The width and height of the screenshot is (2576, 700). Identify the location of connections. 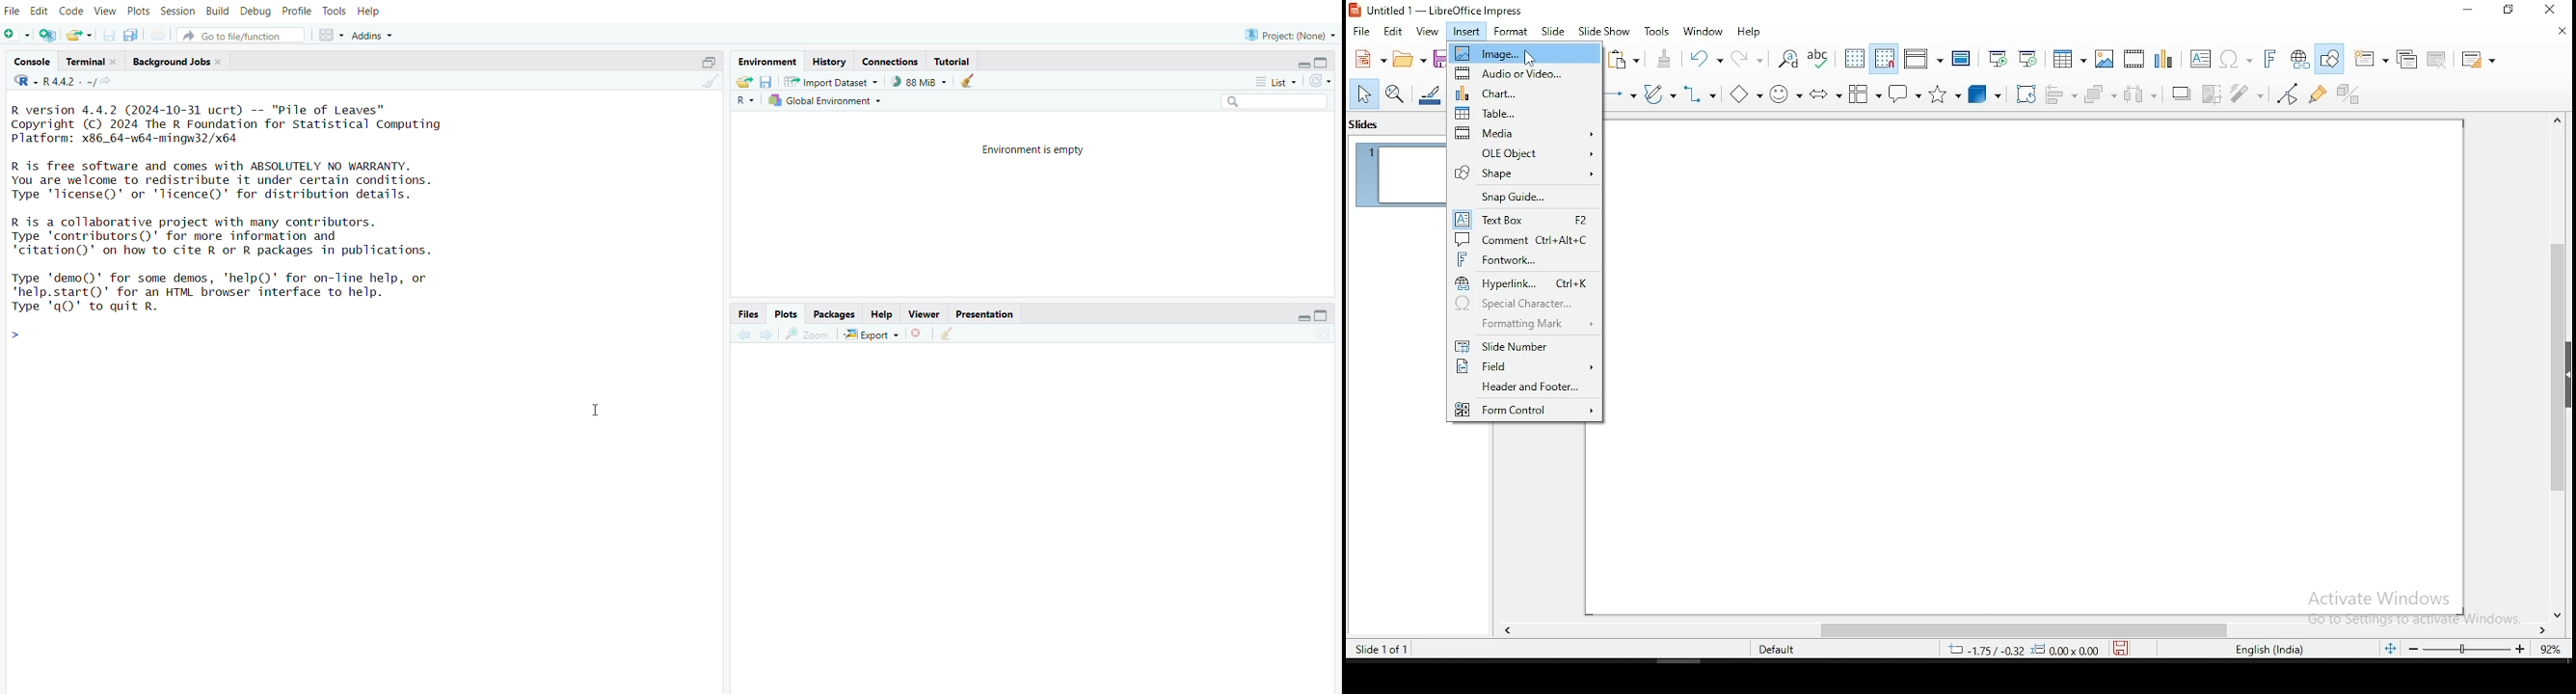
(891, 60).